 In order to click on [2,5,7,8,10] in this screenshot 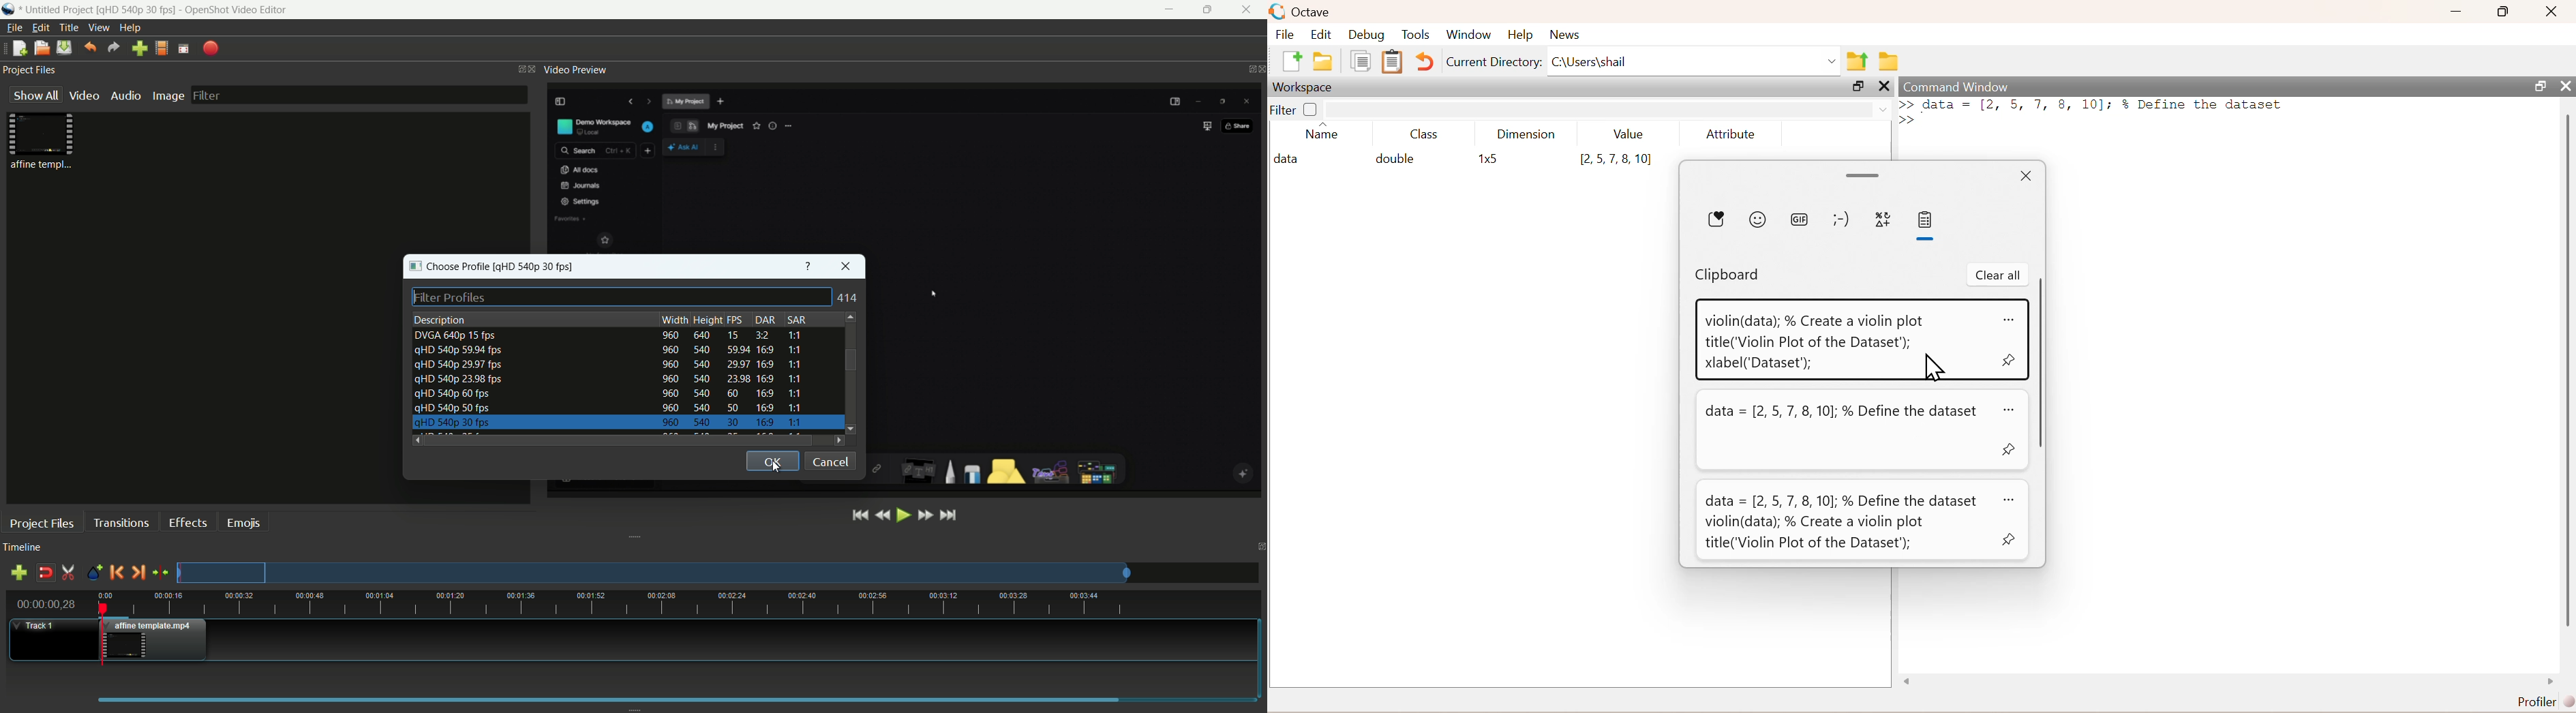, I will do `click(1616, 160)`.